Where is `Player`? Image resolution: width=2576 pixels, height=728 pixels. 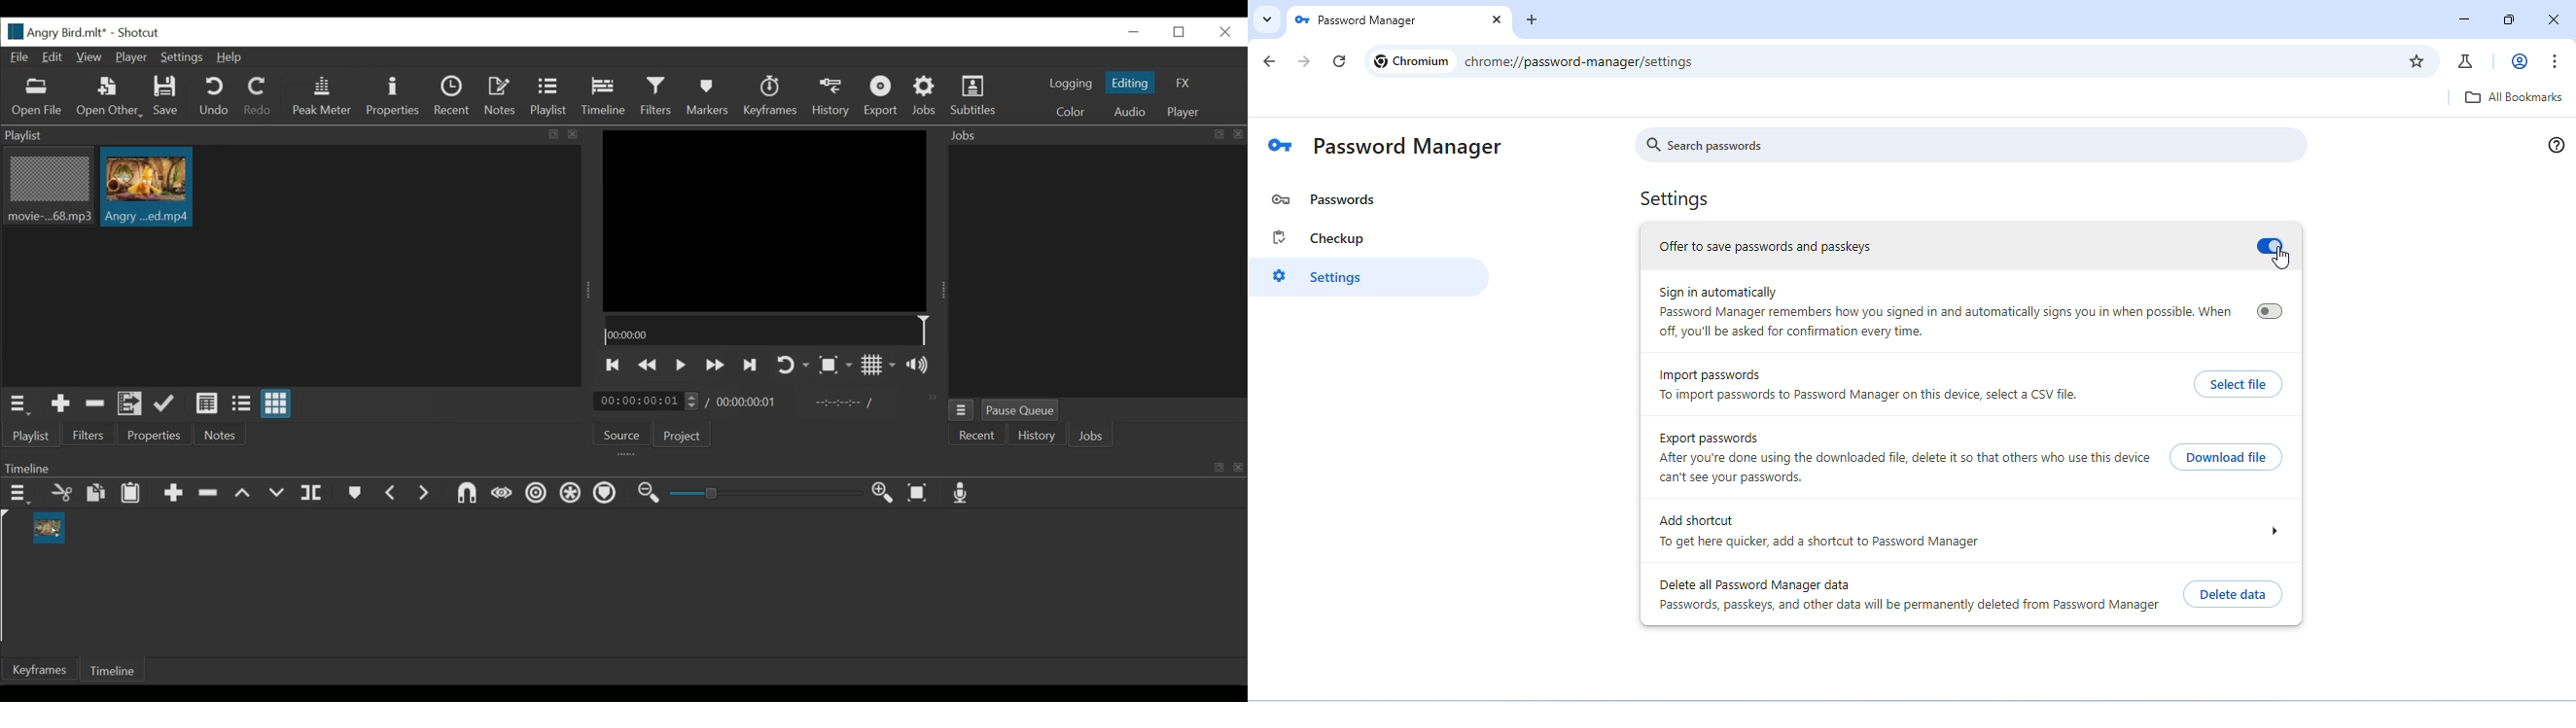 Player is located at coordinates (131, 58).